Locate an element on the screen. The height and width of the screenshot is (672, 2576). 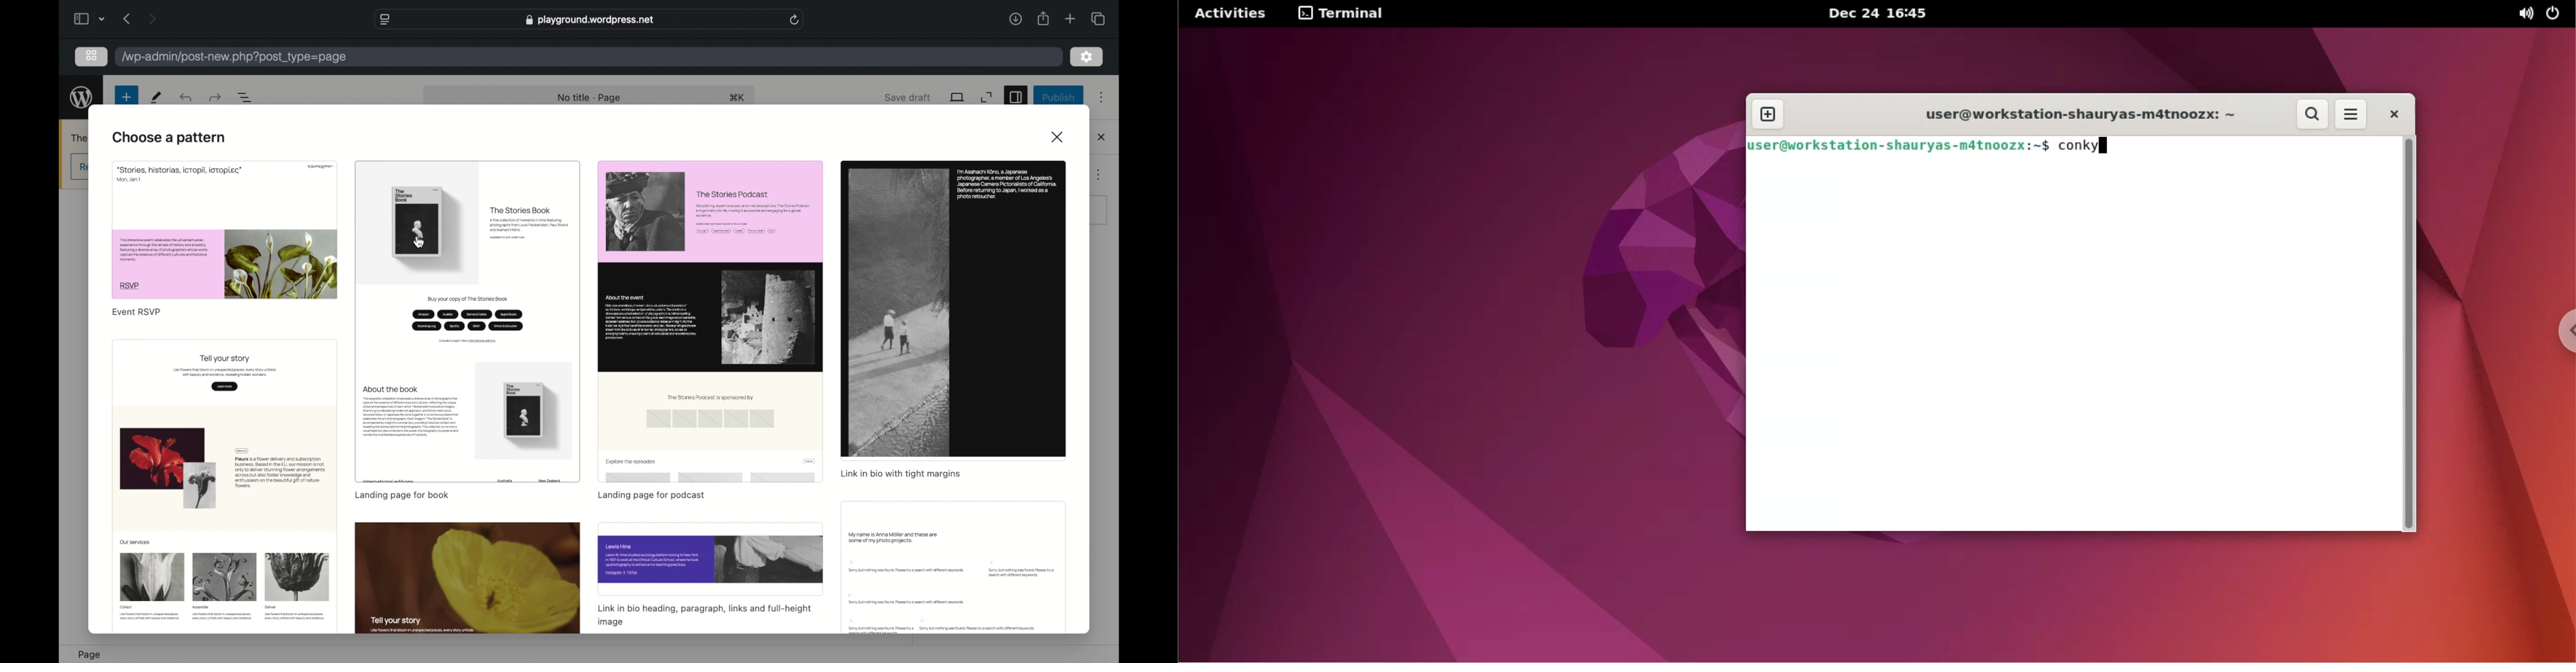
previe is located at coordinates (954, 309).